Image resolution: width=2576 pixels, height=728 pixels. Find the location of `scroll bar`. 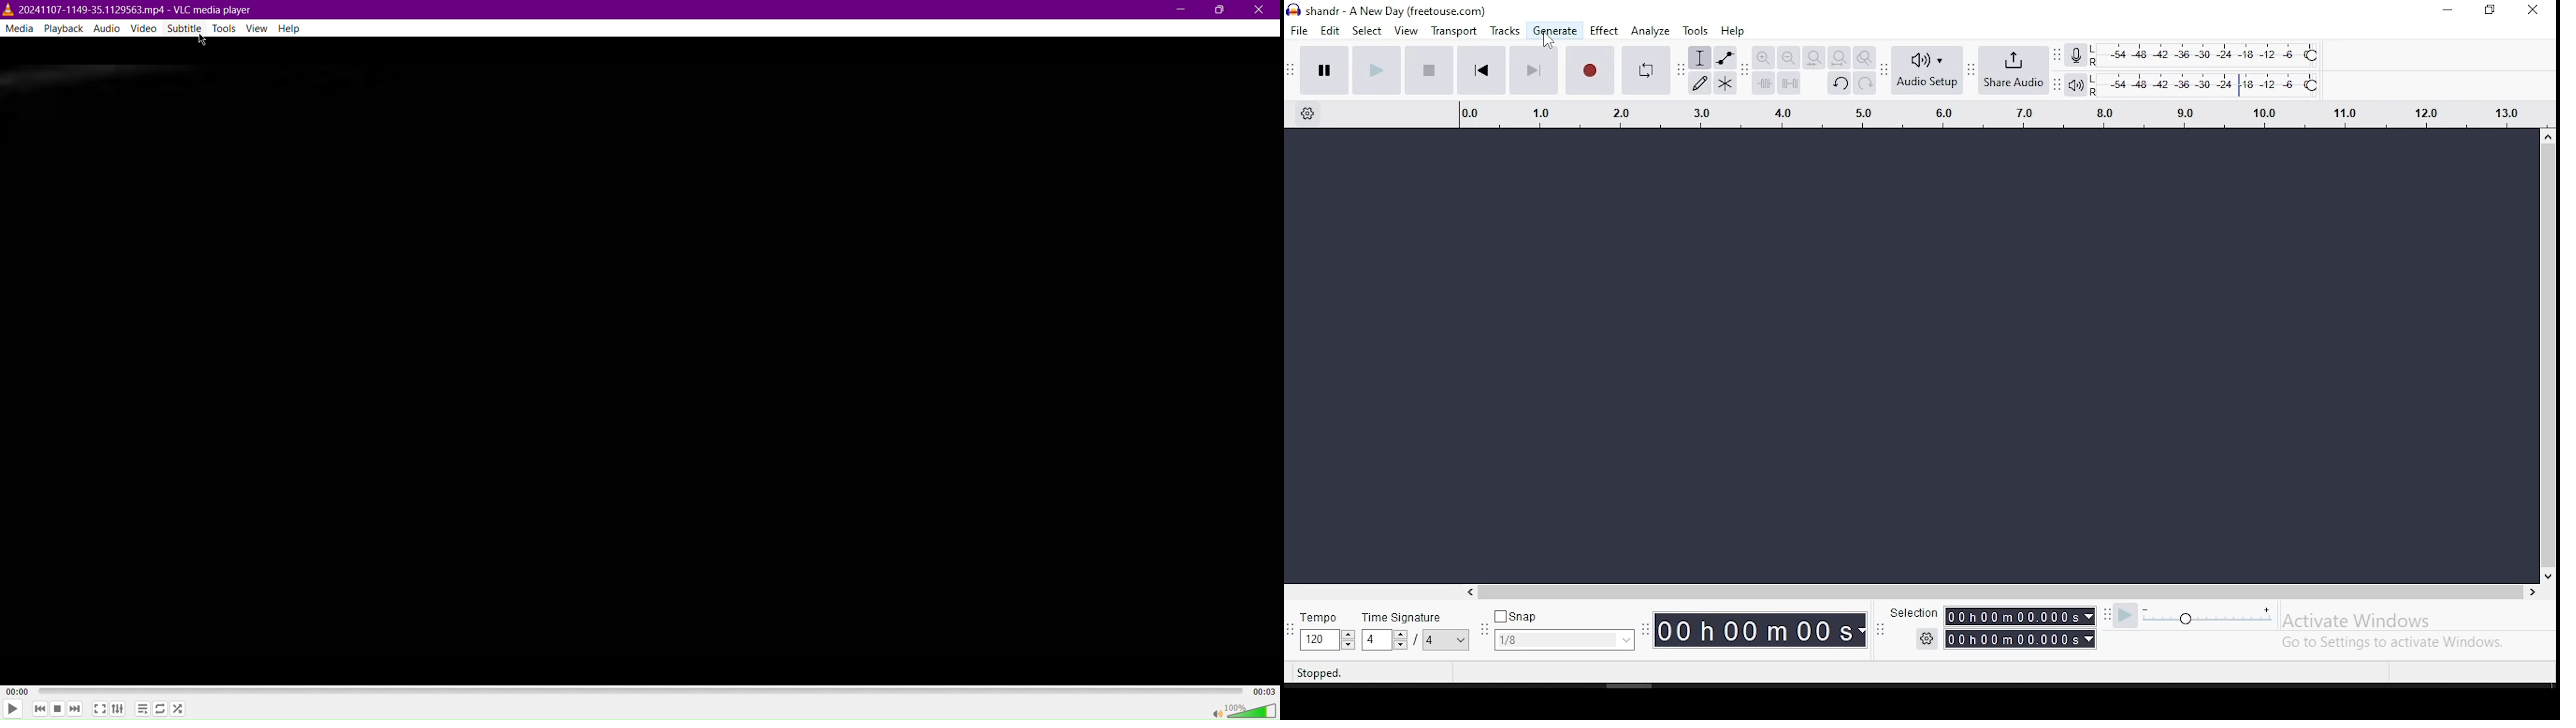

scroll bar is located at coordinates (2549, 354).